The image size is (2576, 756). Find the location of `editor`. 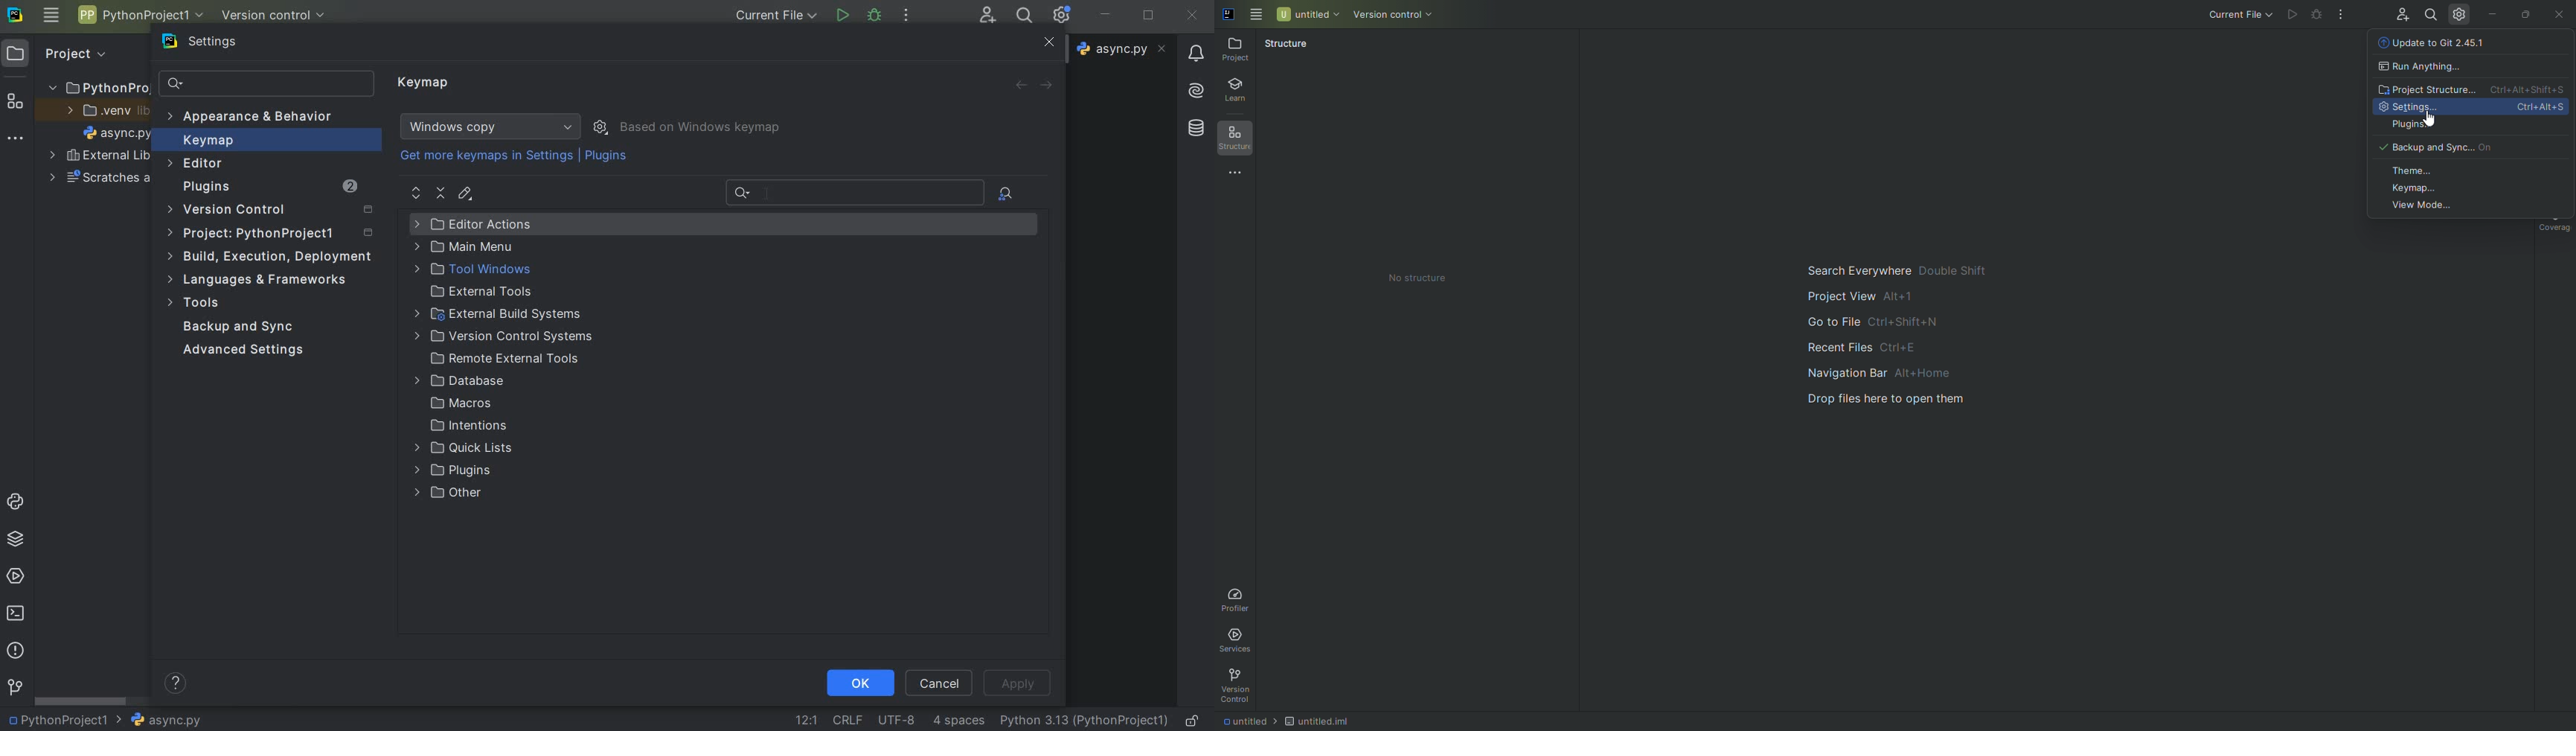

editor is located at coordinates (196, 163).